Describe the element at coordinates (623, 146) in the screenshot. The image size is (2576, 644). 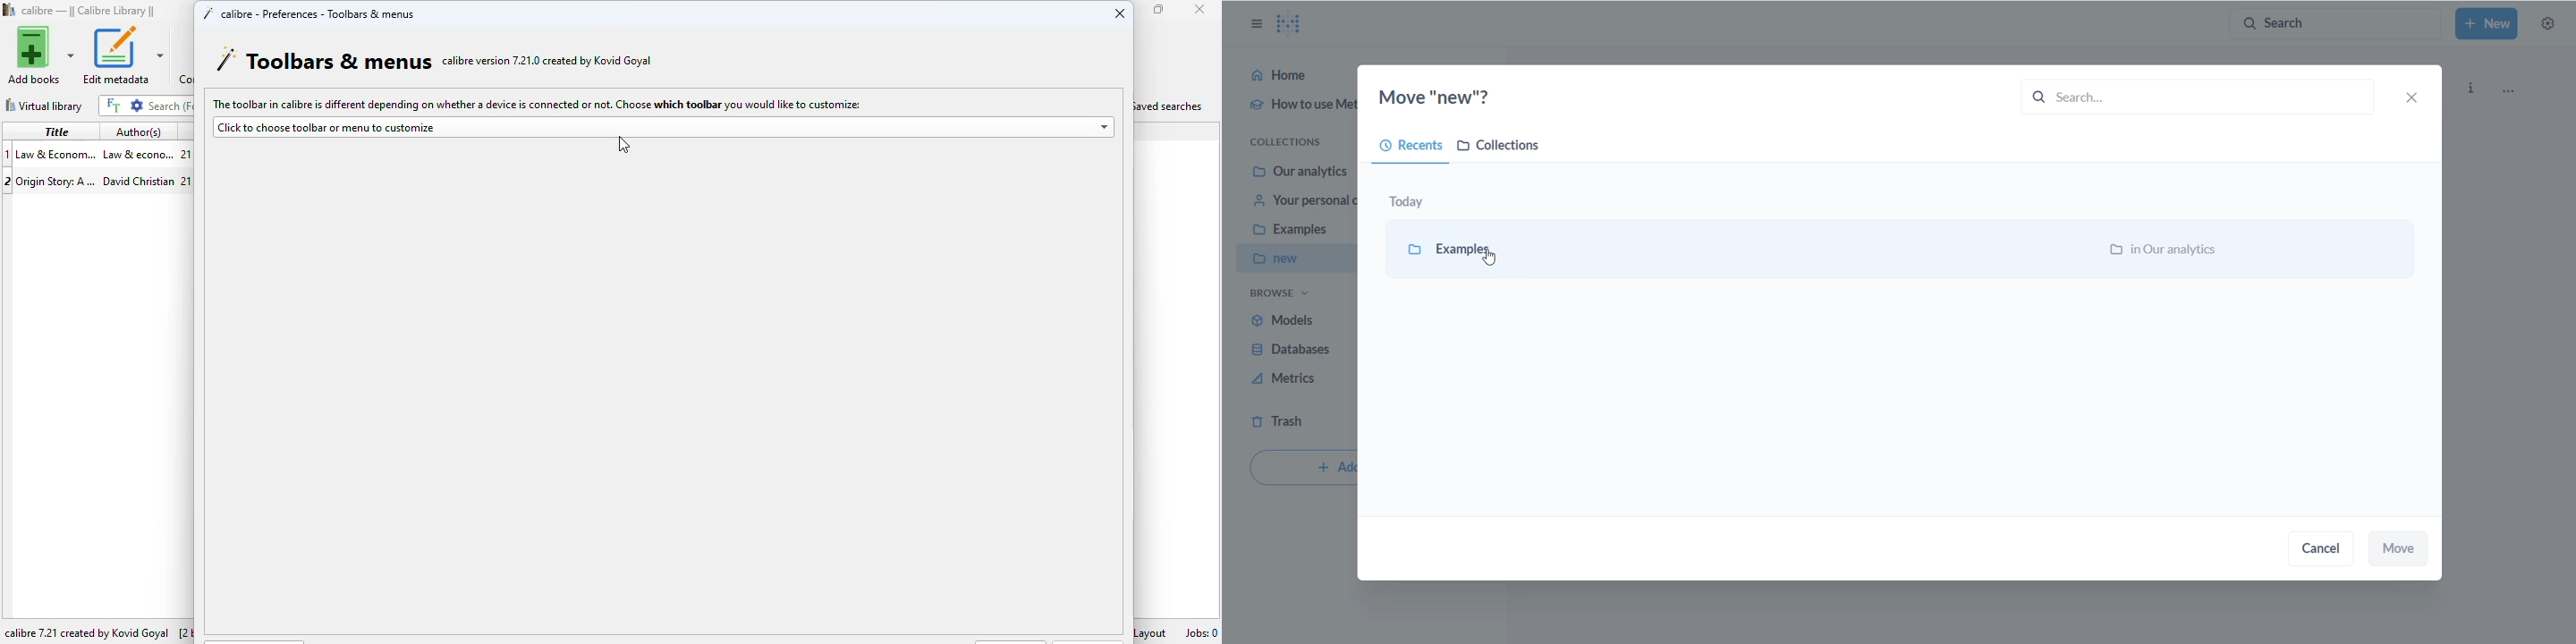
I see `cursor` at that location.